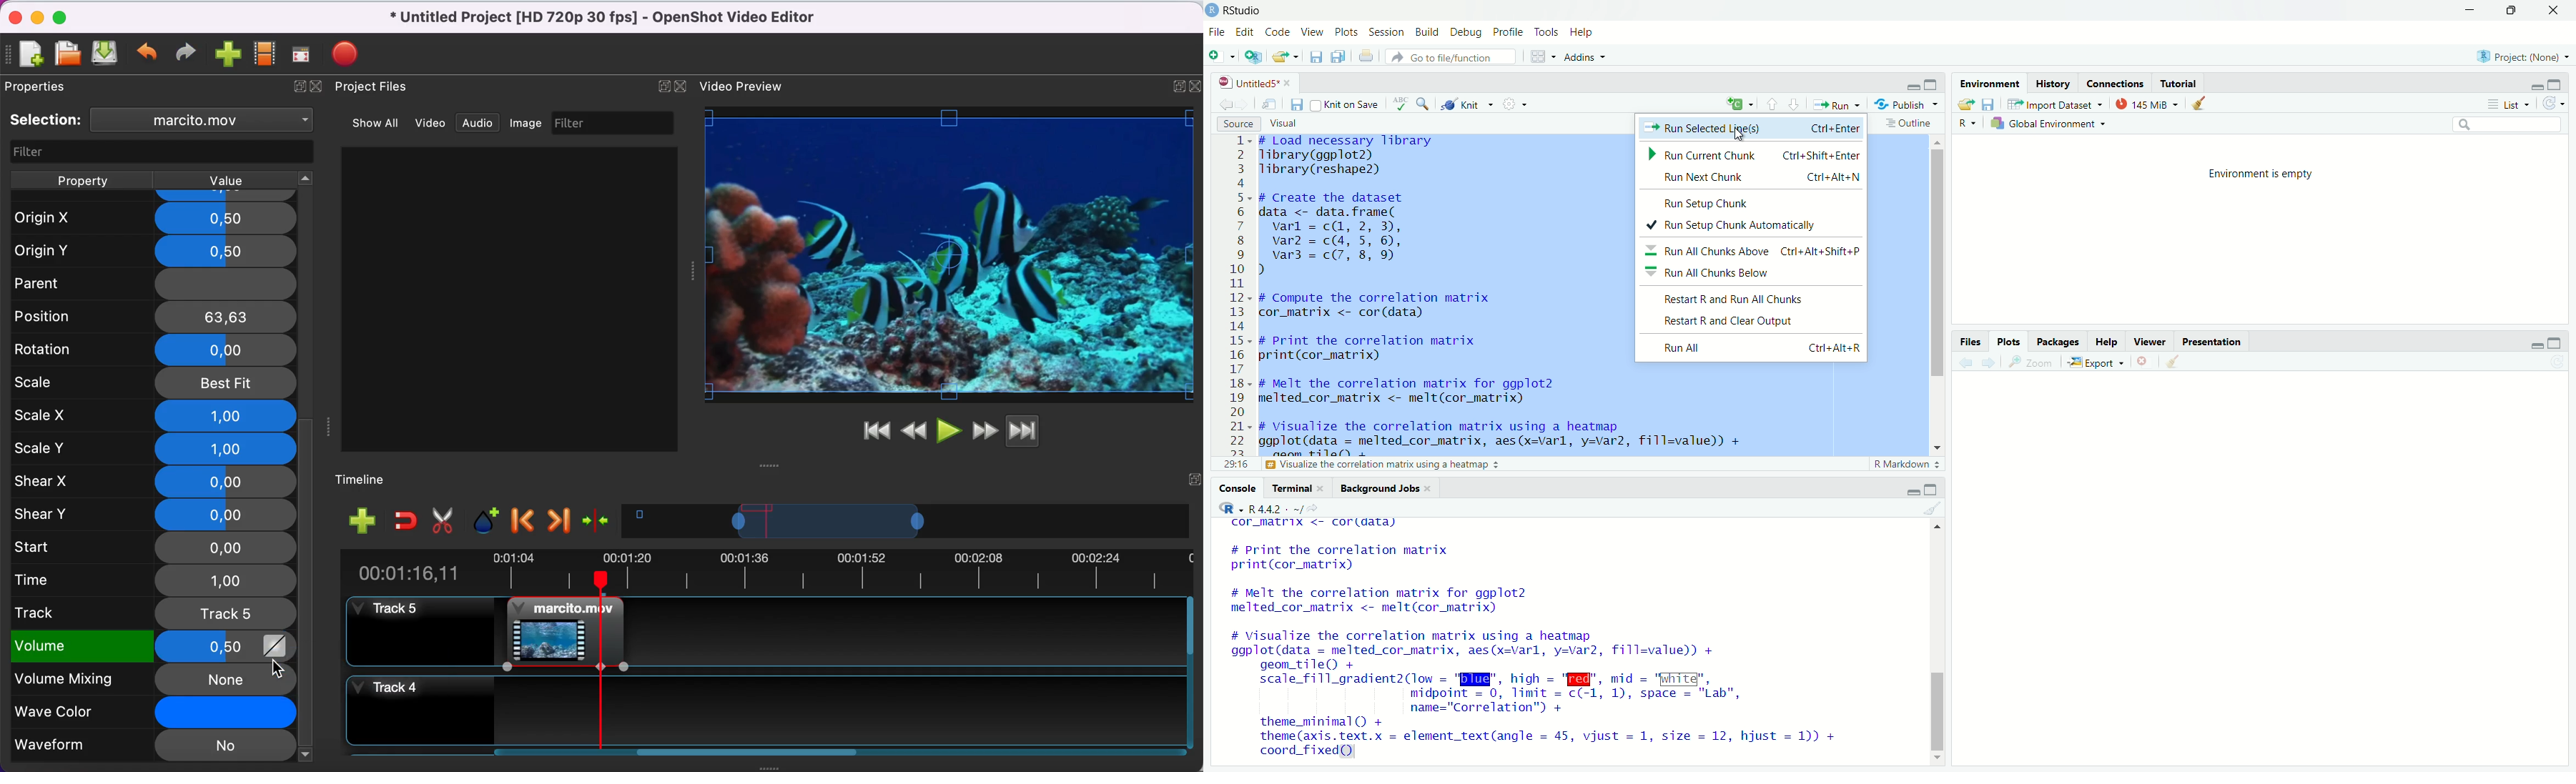 The height and width of the screenshot is (784, 2576). What do you see at coordinates (66, 16) in the screenshot?
I see `maximize` at bounding box center [66, 16].